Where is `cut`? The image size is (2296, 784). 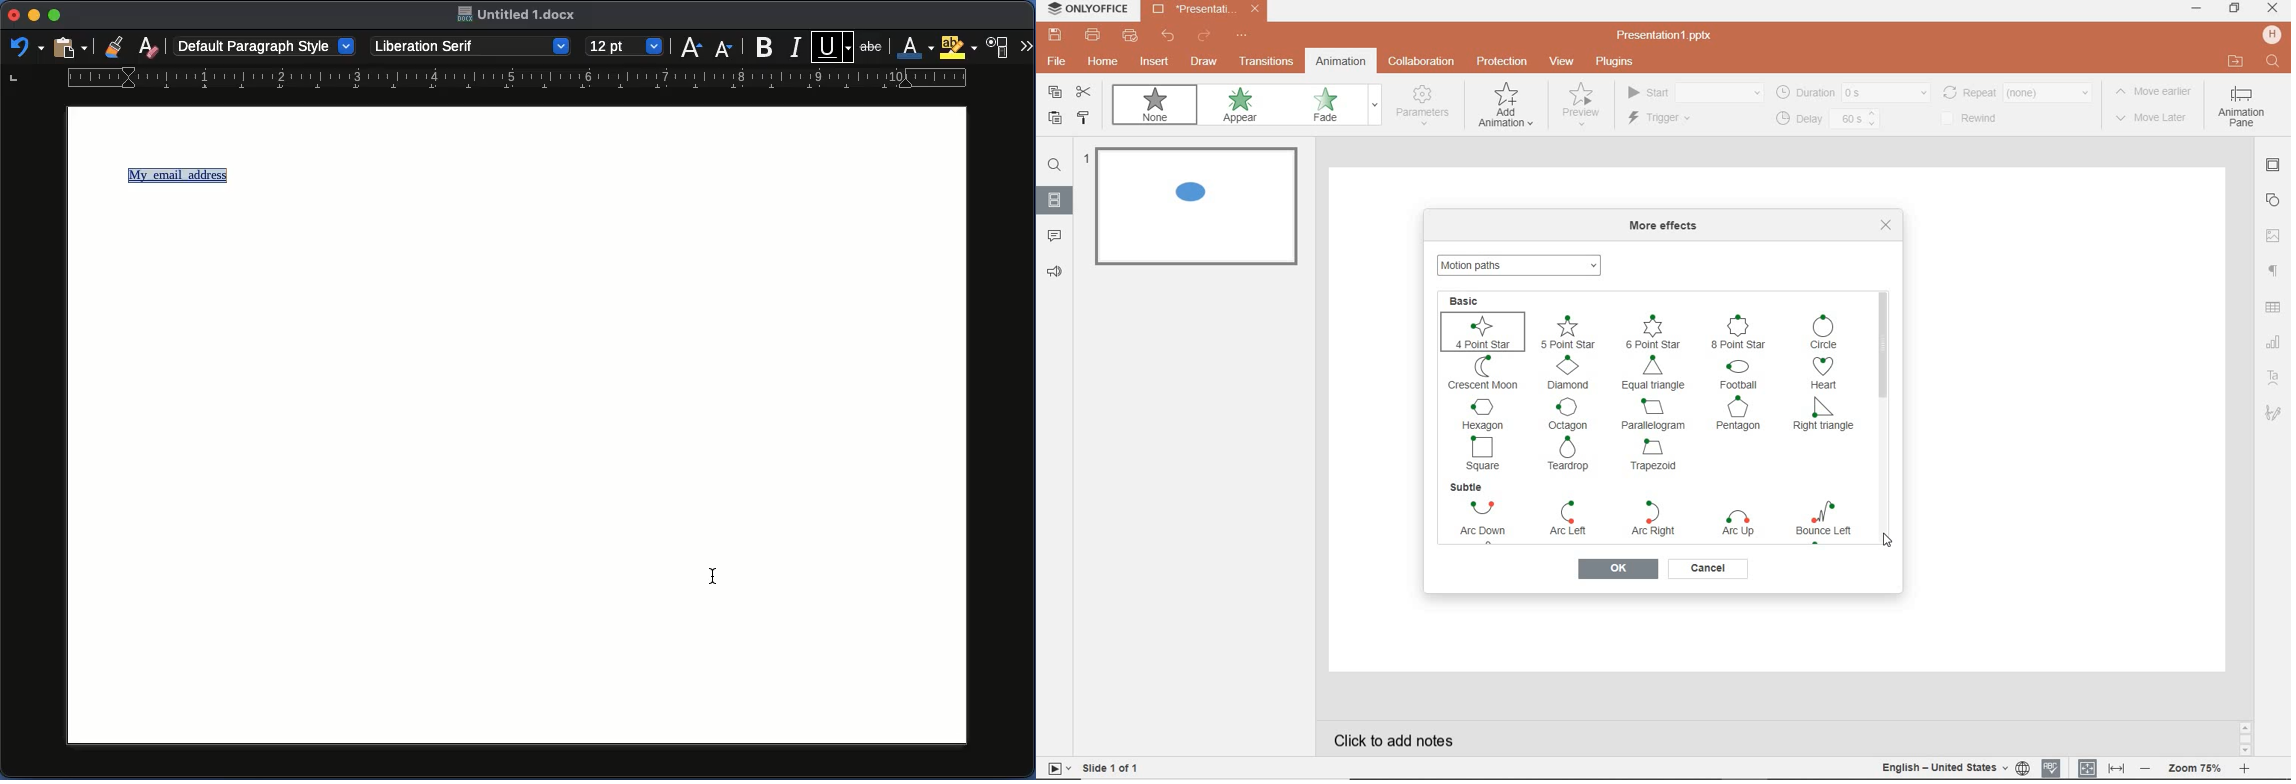
cut is located at coordinates (1087, 93).